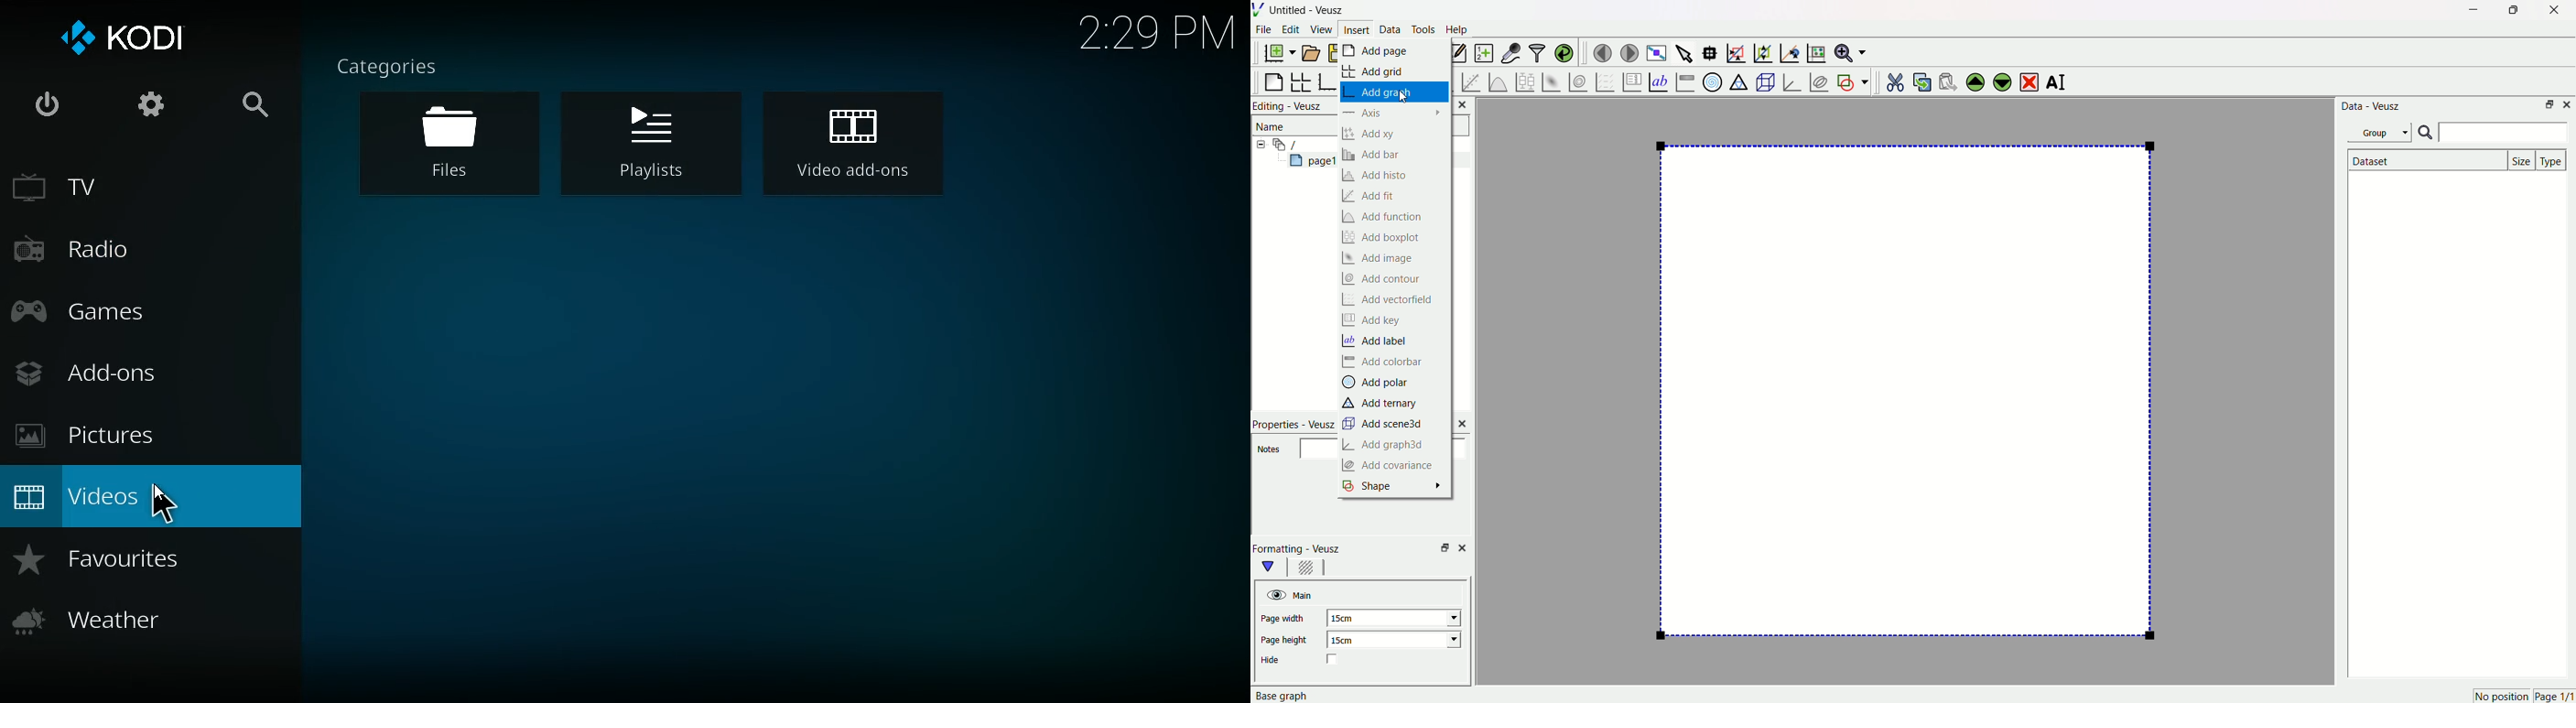  Describe the element at coordinates (1393, 485) in the screenshot. I see `Shape` at that location.